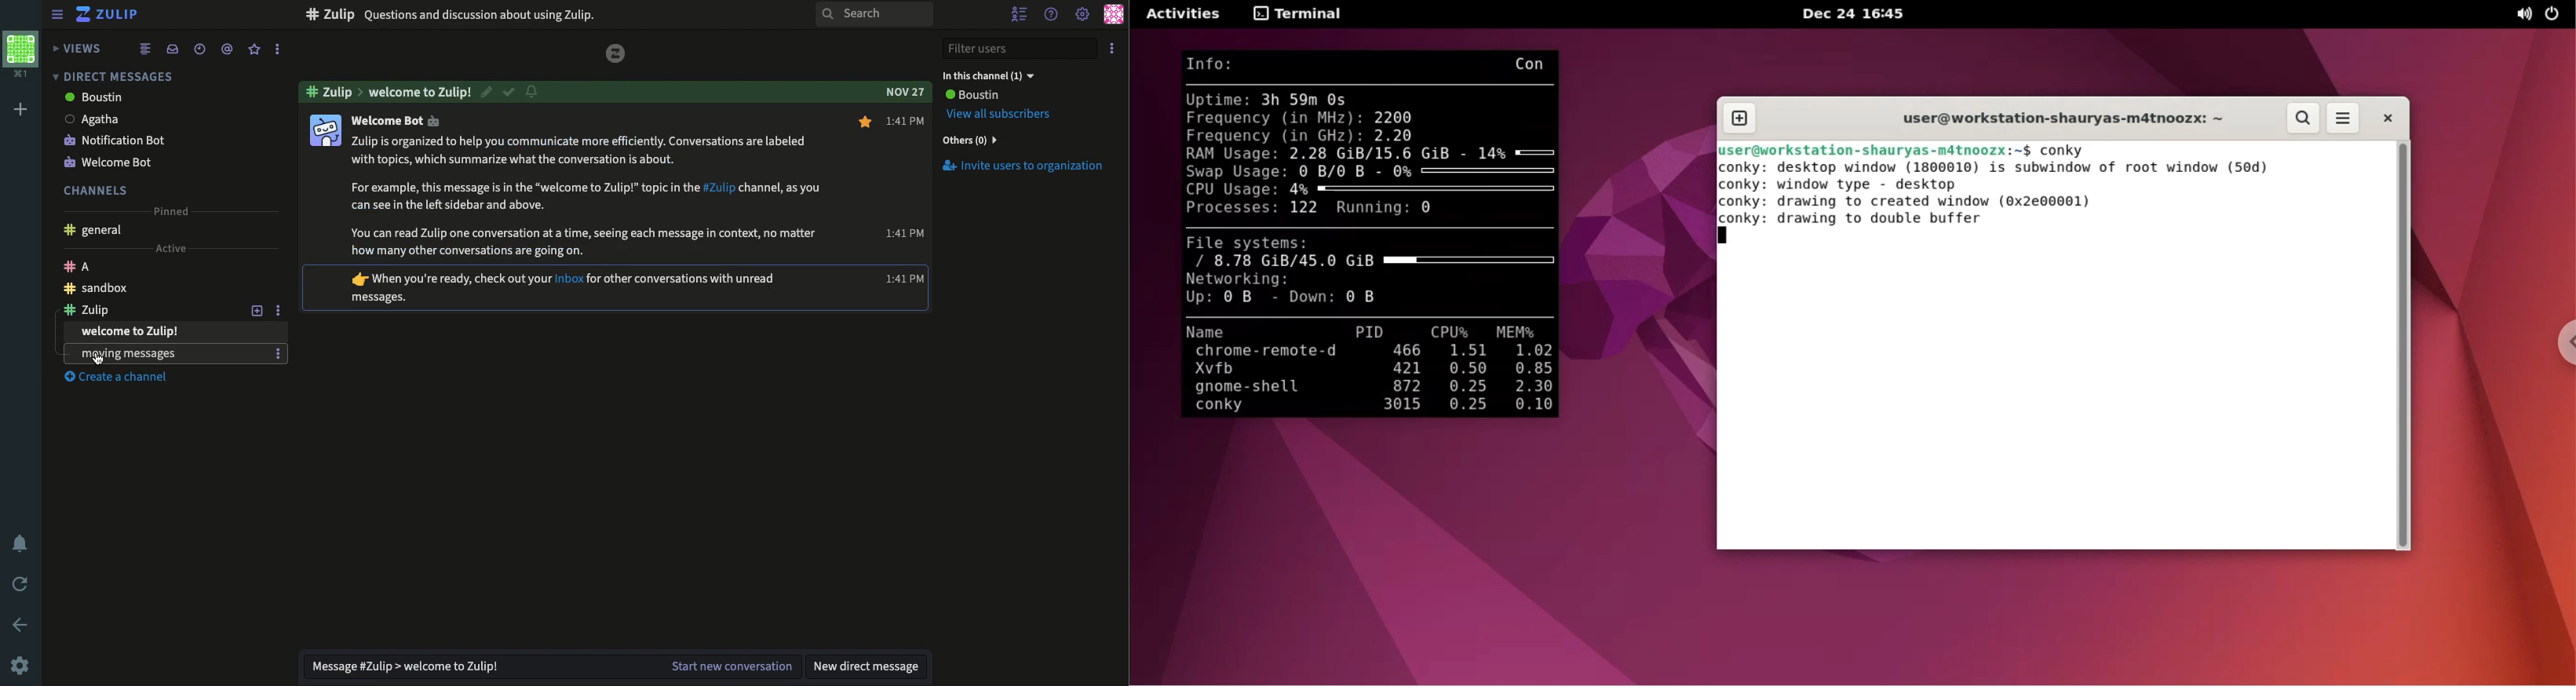  Describe the element at coordinates (148, 266) in the screenshot. I see `Channel A` at that location.